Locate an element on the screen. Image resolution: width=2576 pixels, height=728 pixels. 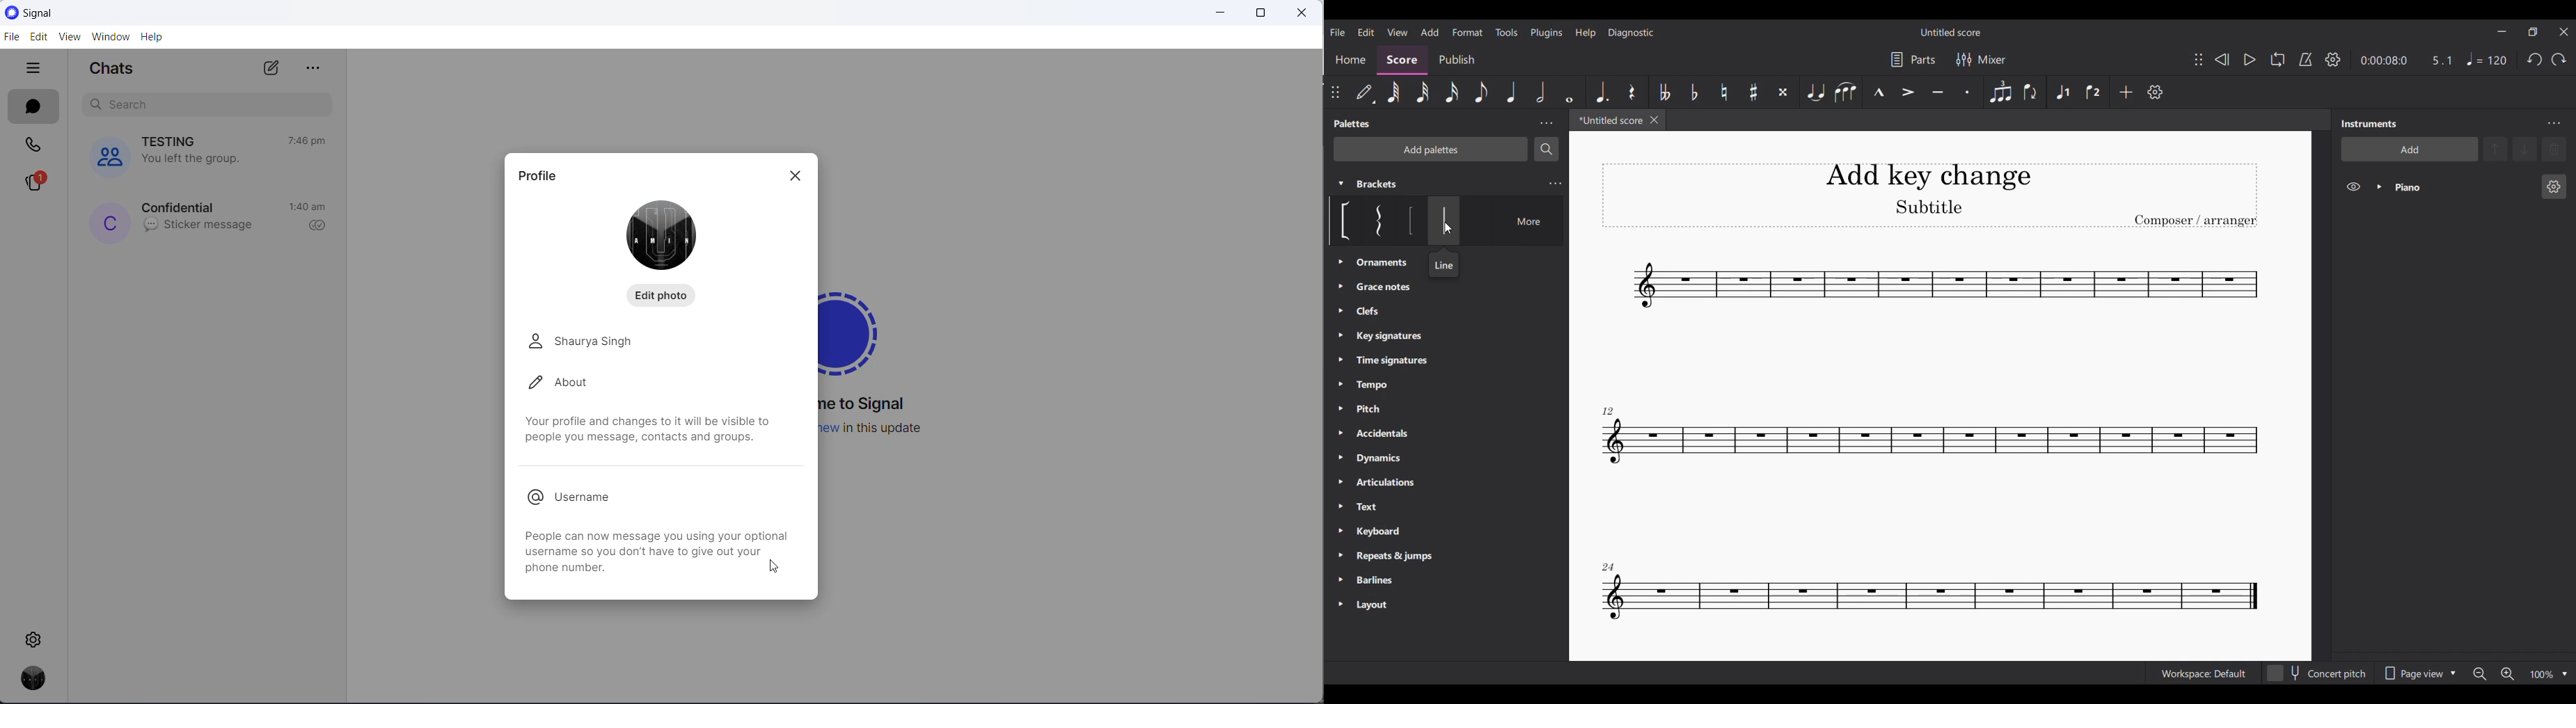
Zoom options is located at coordinates (2564, 675).